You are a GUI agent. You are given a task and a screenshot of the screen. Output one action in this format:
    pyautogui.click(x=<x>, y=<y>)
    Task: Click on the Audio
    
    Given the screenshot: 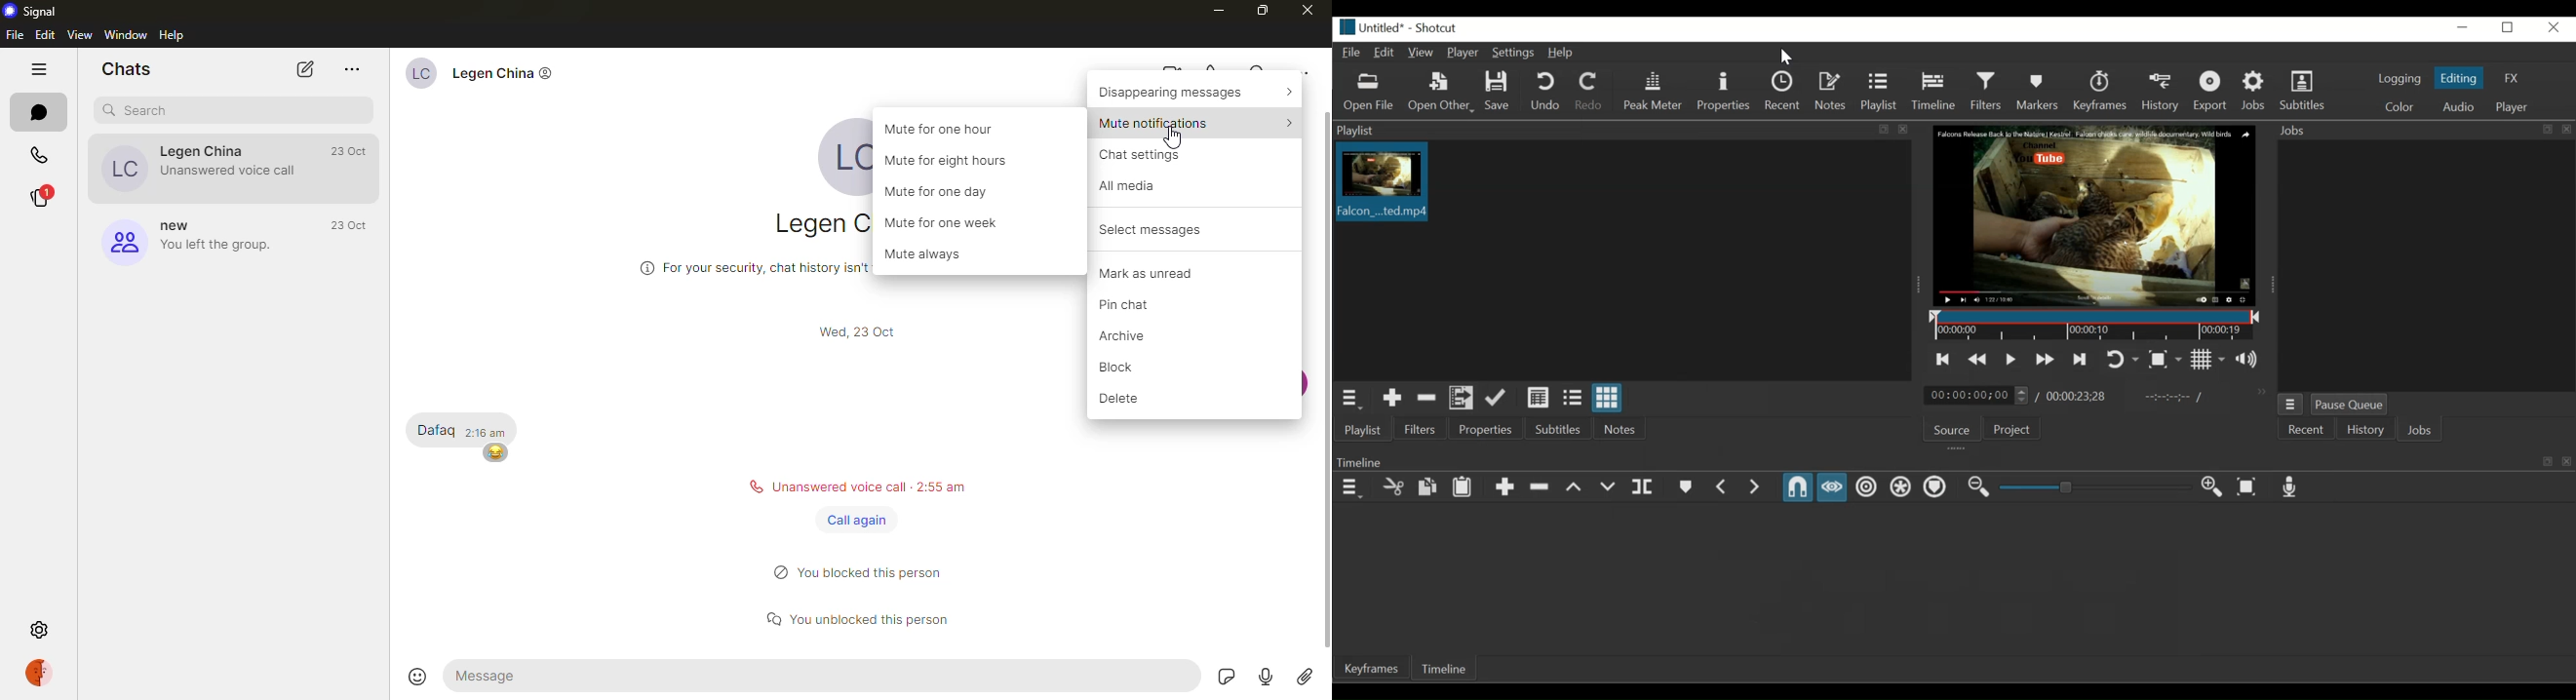 What is the action you would take?
    pyautogui.click(x=2458, y=106)
    